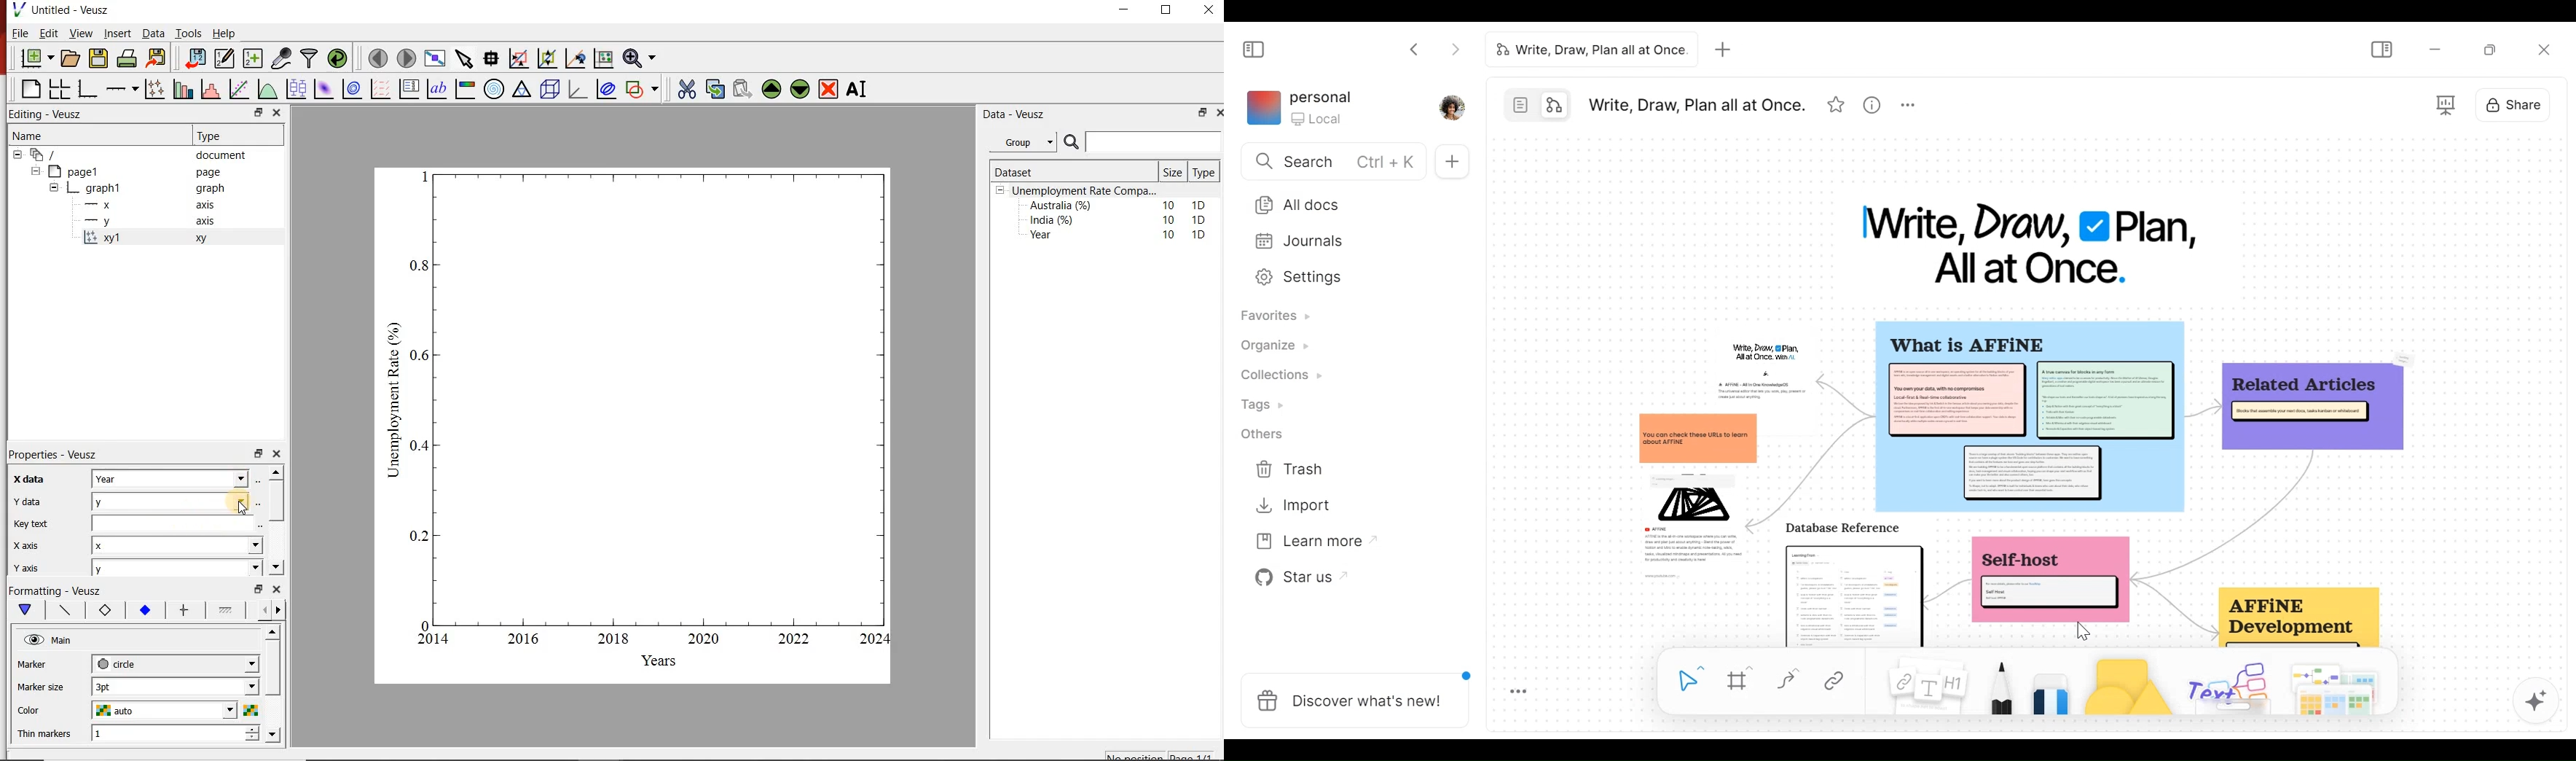 This screenshot has width=2576, height=784. I want to click on plot a function, so click(267, 89).